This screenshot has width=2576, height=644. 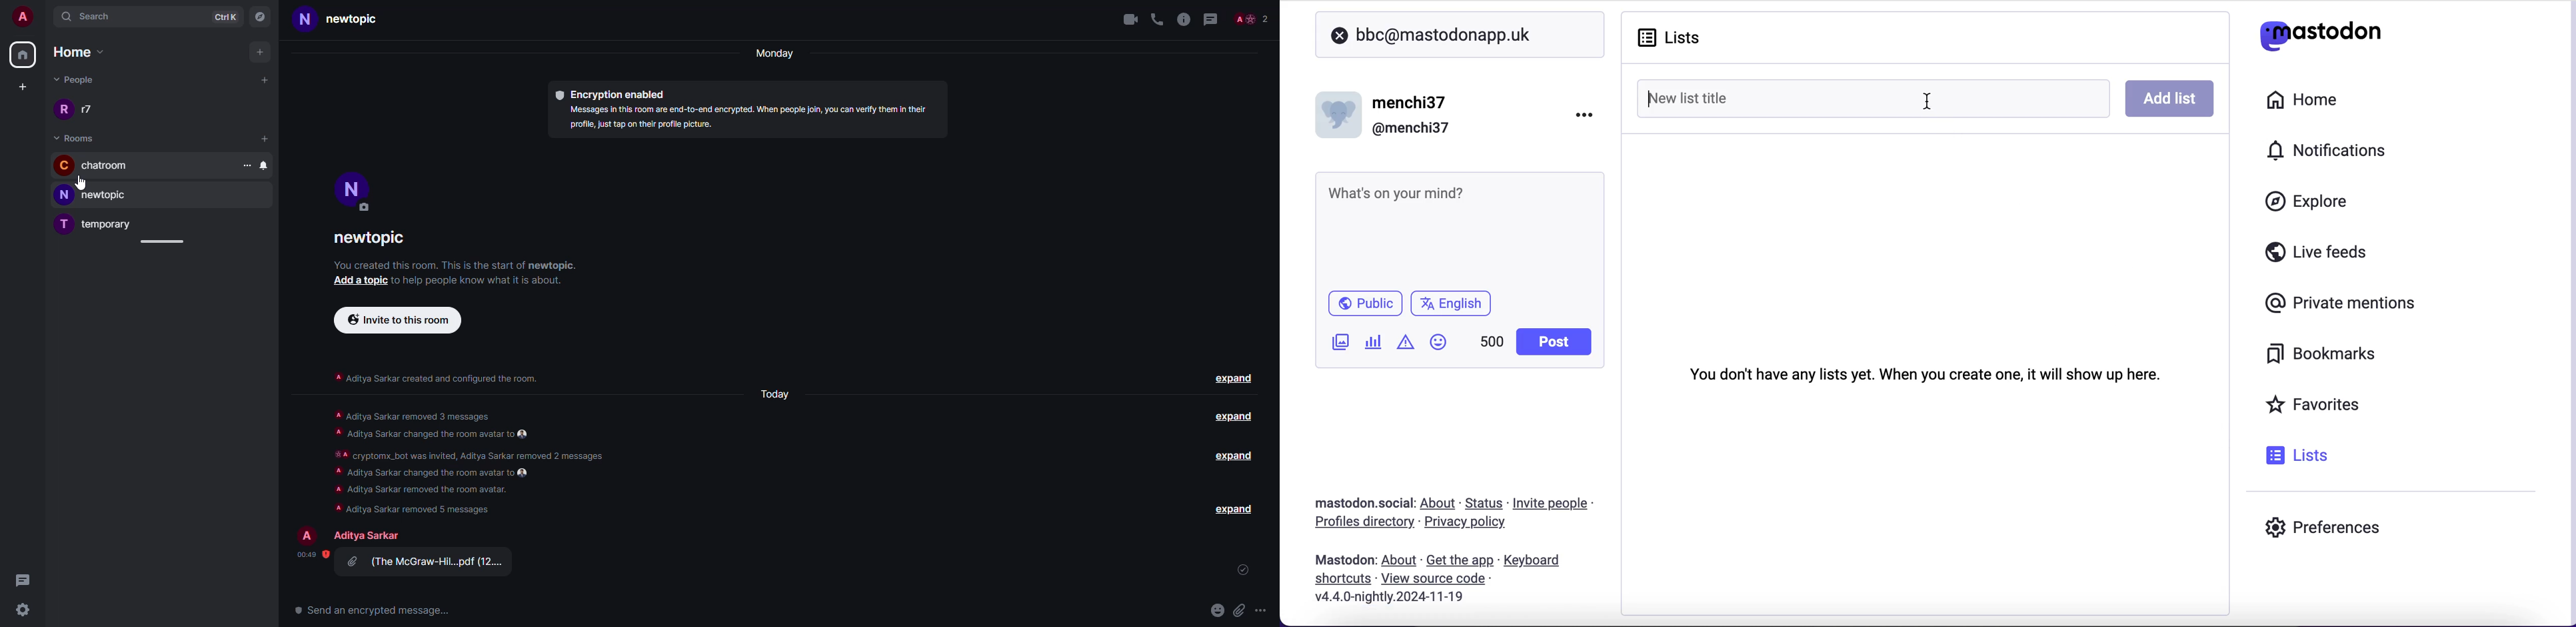 What do you see at coordinates (76, 108) in the screenshot?
I see `r17` at bounding box center [76, 108].